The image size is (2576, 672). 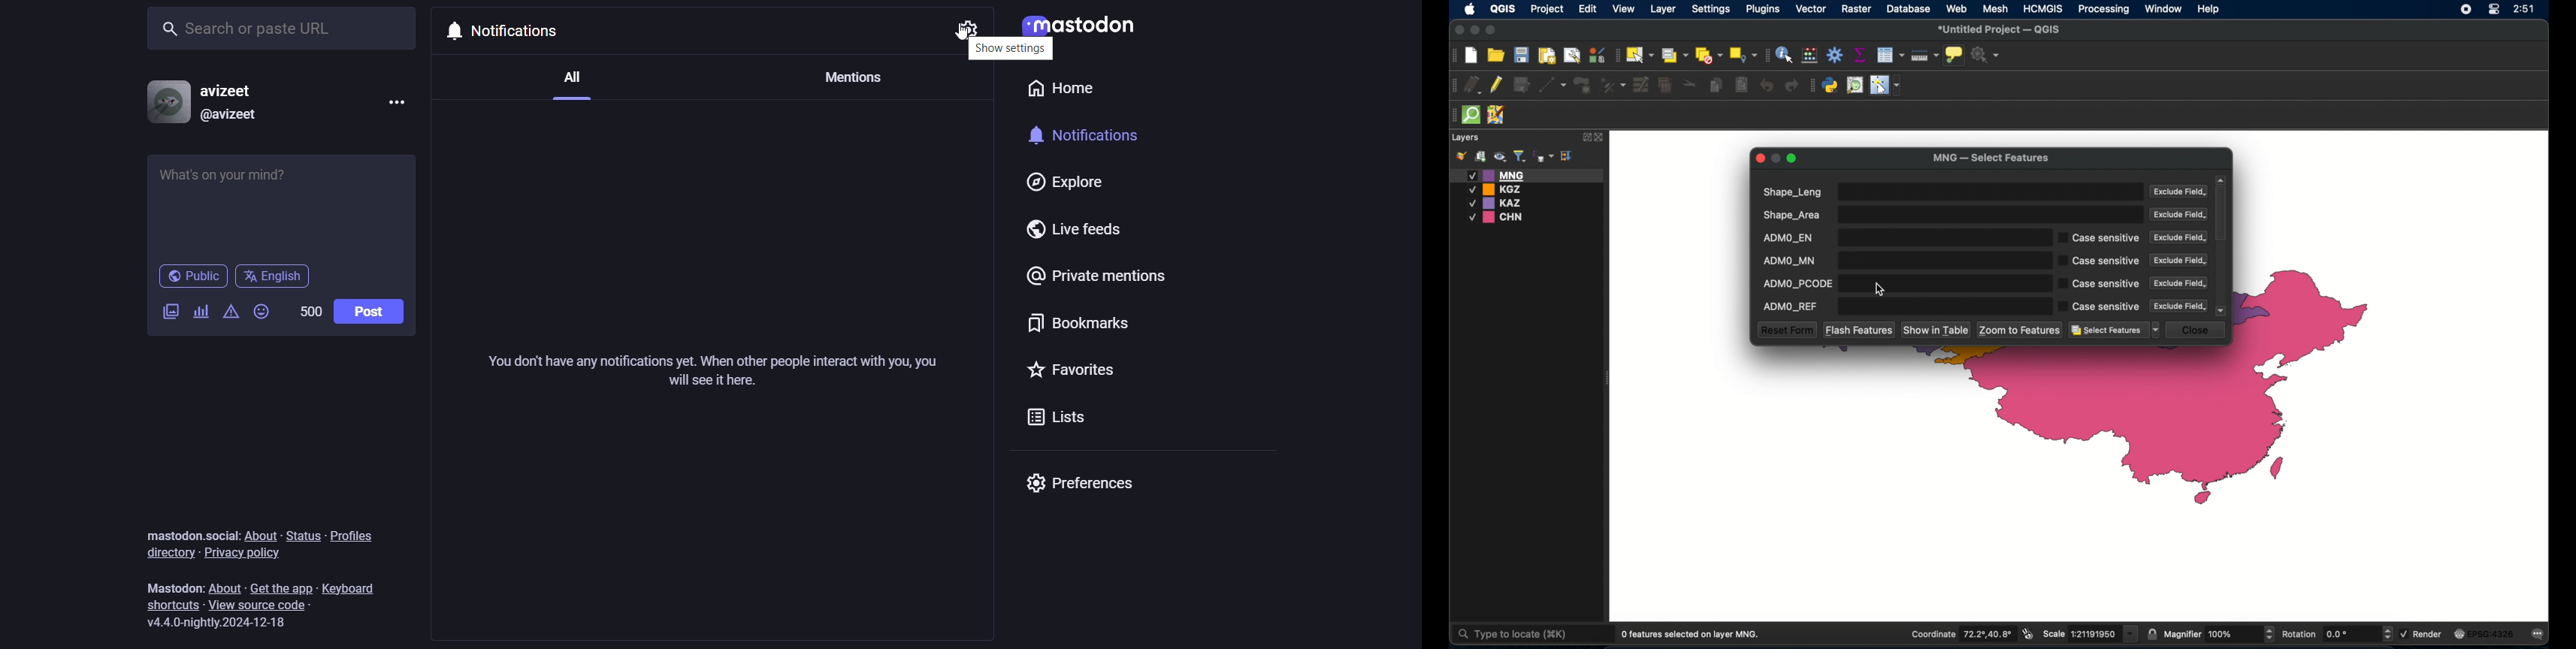 I want to click on version, so click(x=223, y=623).